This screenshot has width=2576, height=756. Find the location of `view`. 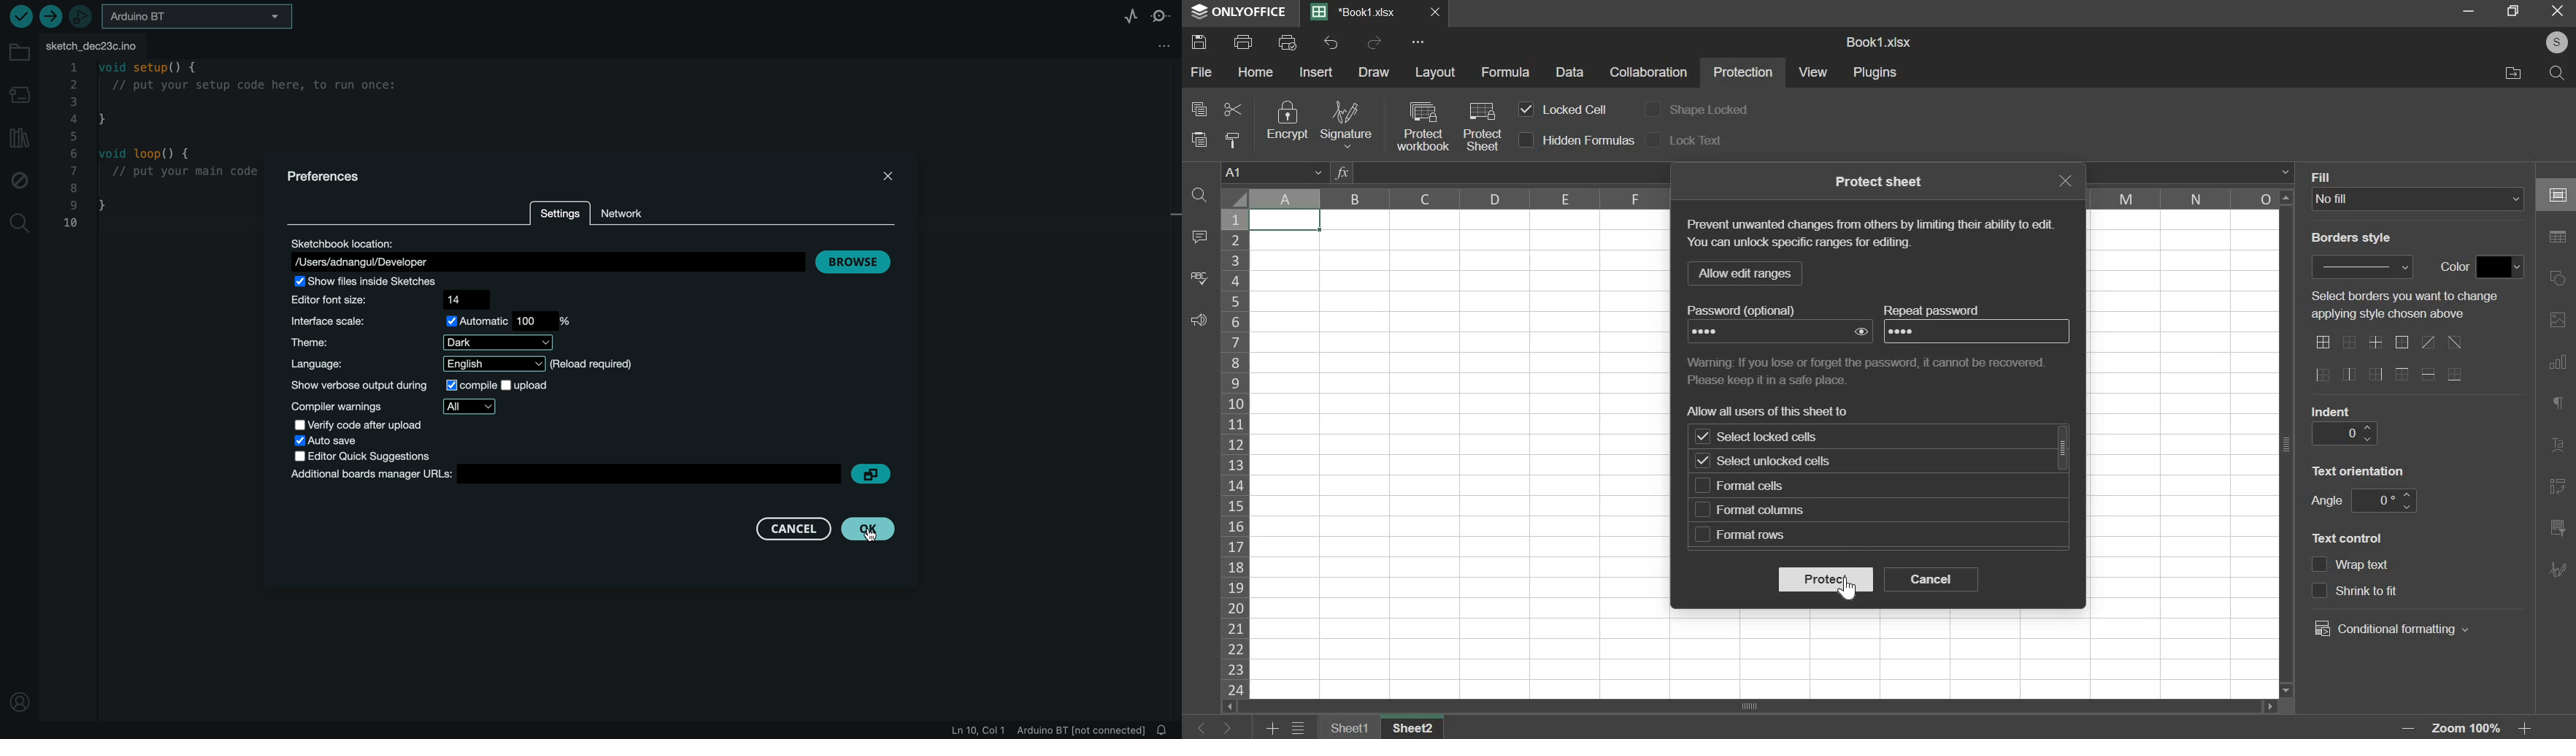

view is located at coordinates (1814, 72).